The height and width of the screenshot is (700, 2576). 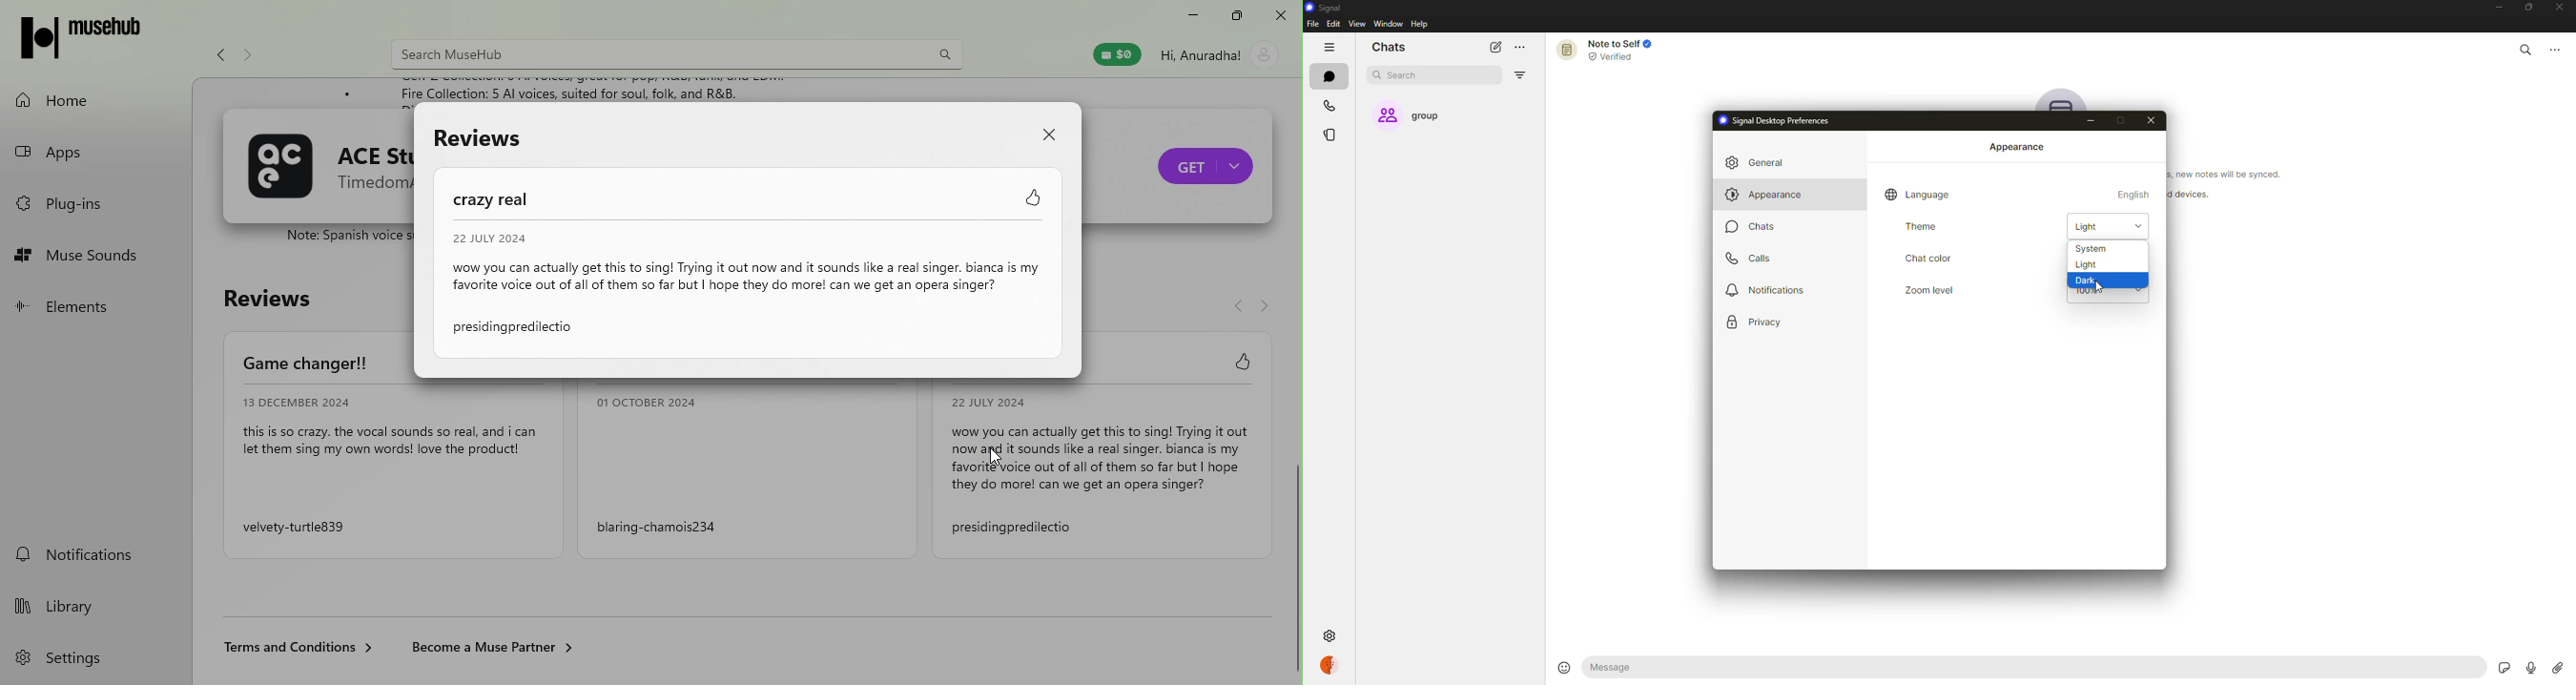 I want to click on english, so click(x=2135, y=194).